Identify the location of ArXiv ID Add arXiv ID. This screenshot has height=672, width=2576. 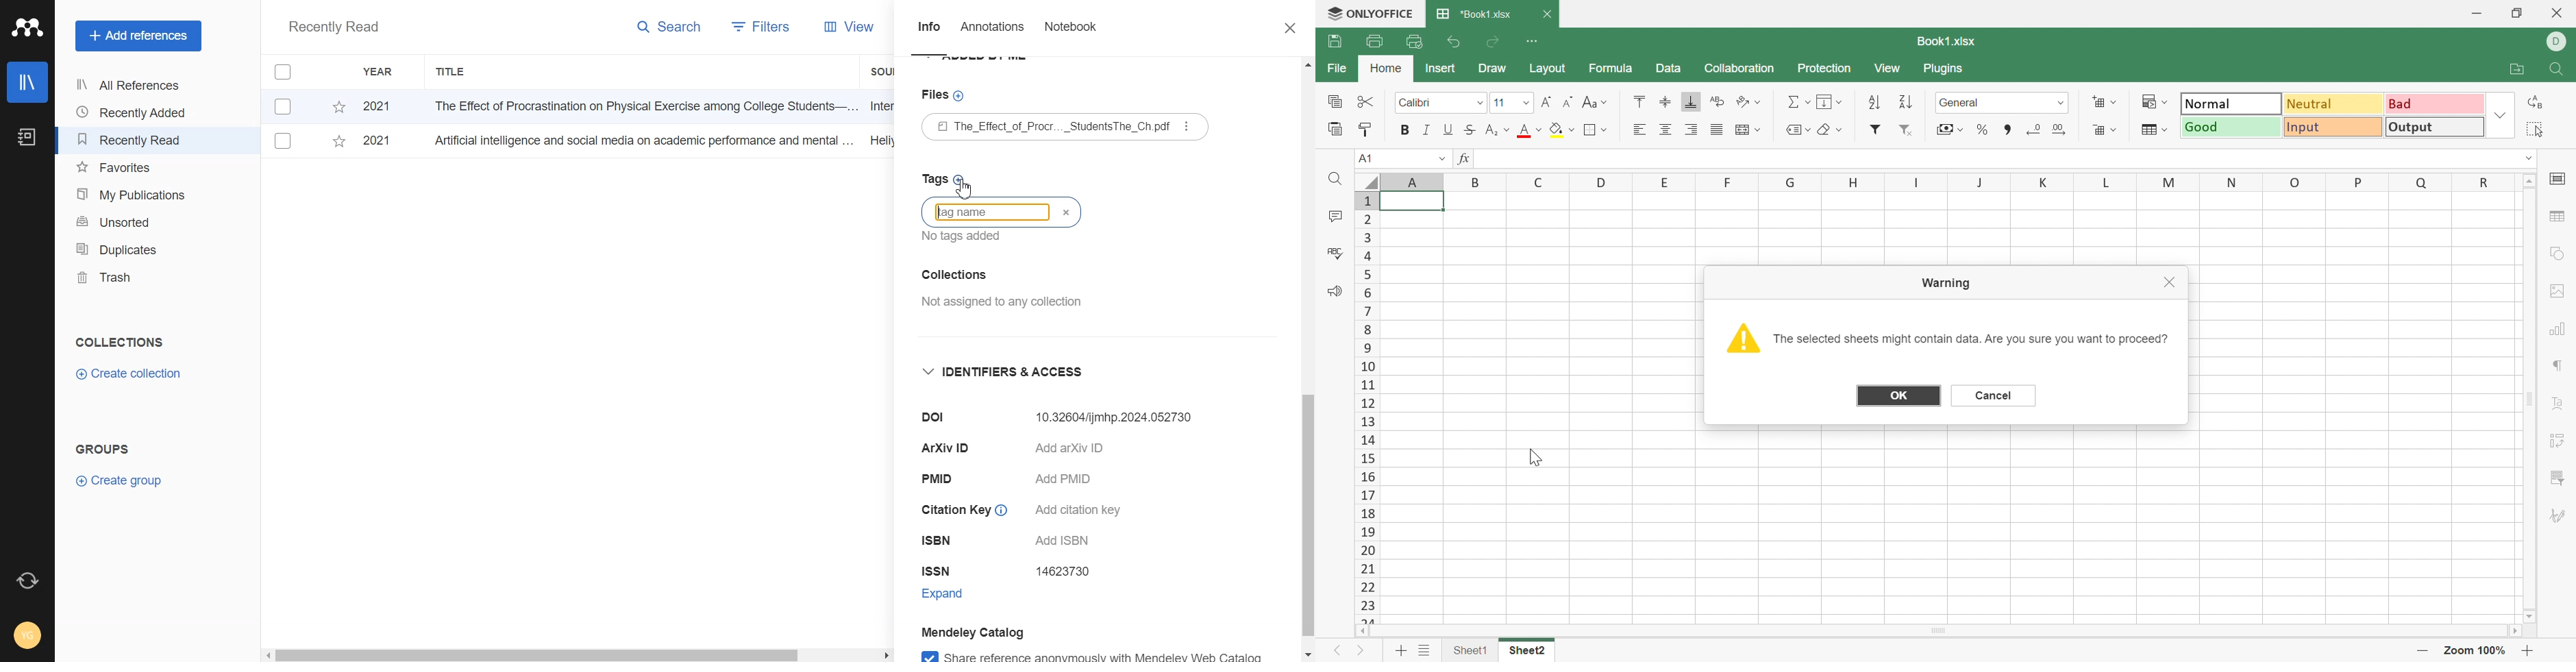
(1030, 452).